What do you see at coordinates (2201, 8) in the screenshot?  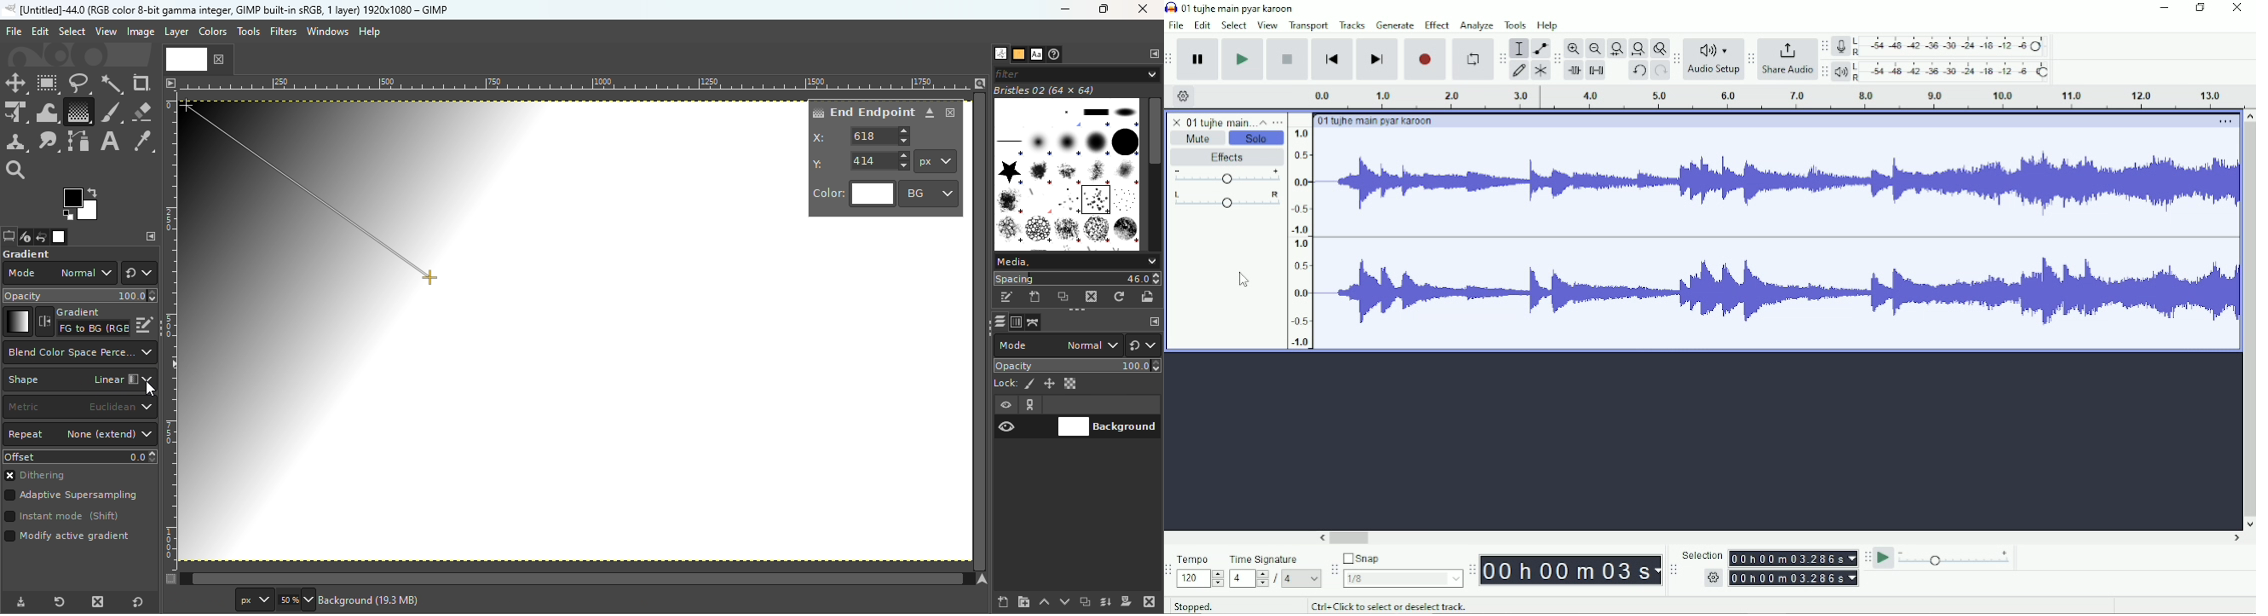 I see `Maximize` at bounding box center [2201, 8].